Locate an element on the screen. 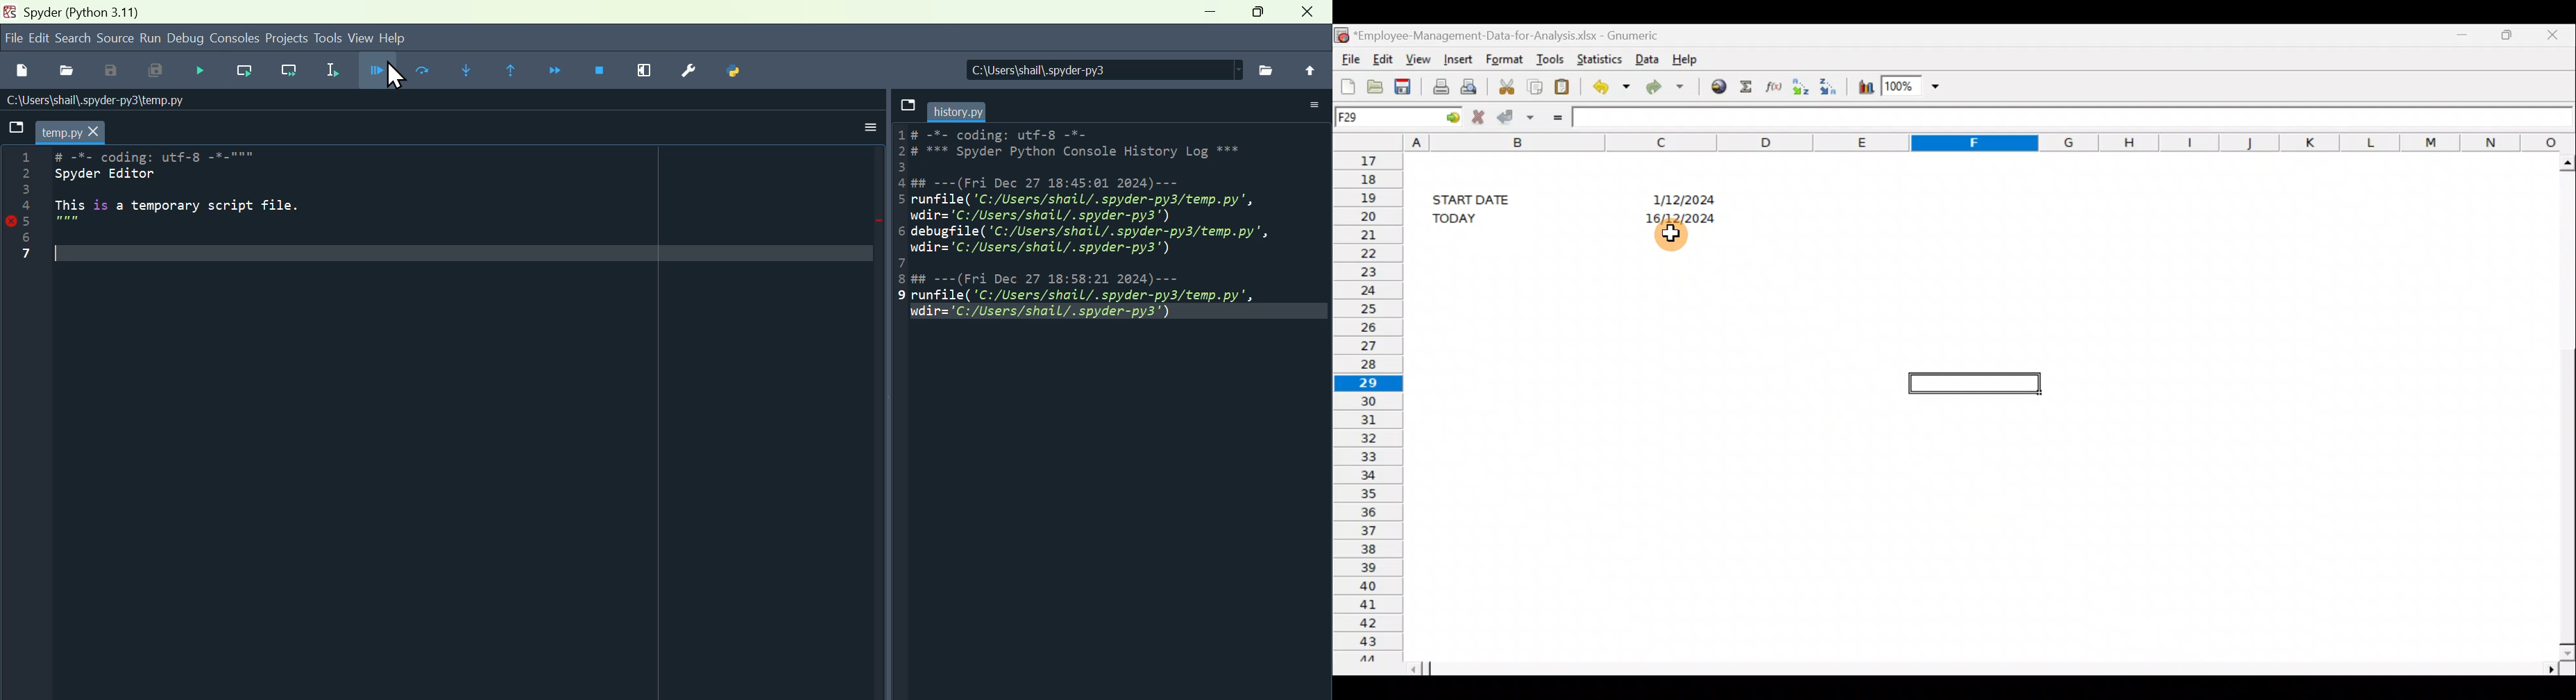  Maximise current window is located at coordinates (650, 72).